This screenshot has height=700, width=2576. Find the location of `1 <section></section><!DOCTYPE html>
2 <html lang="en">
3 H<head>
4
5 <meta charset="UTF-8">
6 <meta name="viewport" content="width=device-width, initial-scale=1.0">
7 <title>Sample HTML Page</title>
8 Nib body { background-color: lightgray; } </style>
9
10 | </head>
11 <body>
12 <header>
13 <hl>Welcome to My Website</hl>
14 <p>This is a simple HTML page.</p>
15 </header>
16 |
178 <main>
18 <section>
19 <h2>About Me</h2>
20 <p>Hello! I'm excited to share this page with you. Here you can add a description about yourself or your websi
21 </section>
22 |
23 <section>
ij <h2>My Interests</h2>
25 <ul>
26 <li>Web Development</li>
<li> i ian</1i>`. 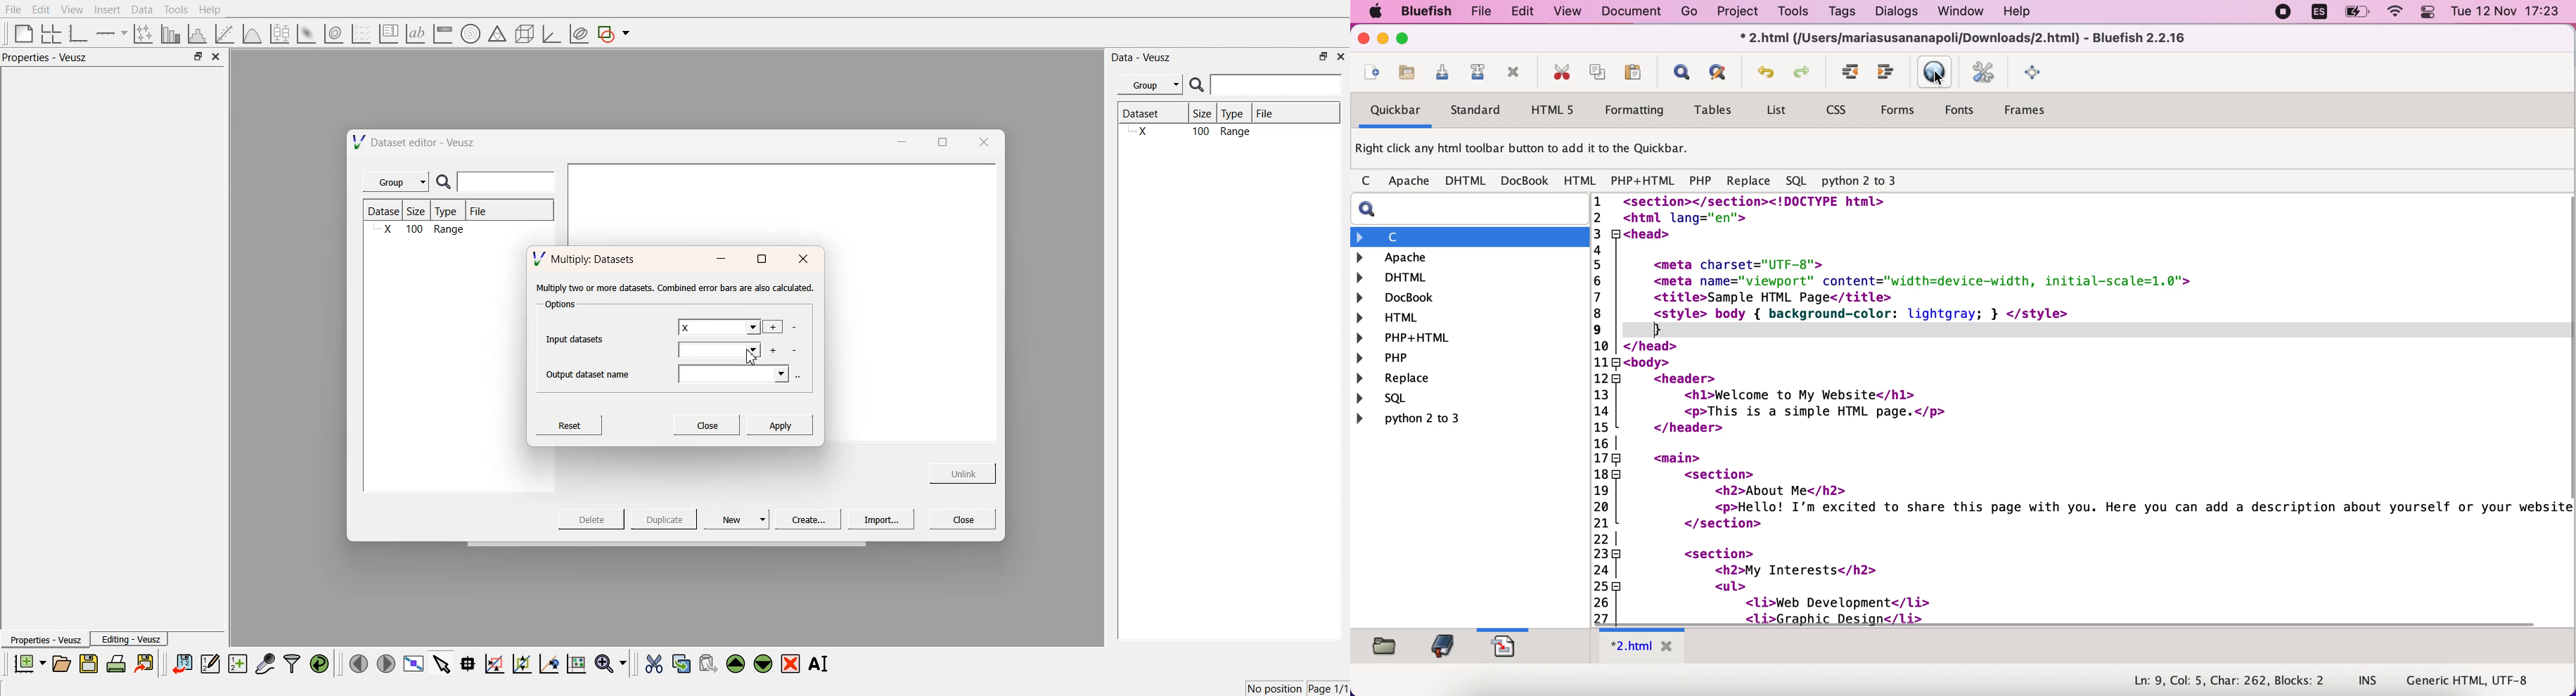

1 <section></section><!DOCTYPE html>
2 <html lang="en">
3 H<head>
4
5 <meta charset="UTF-8">
6 <meta name="viewport" content="width=device-width, initial-scale=1.0">
7 <title>Sample HTML Page</title>
8 Nib body { background-color: lightgray; } </style>
9
10 | </head>
11 <body>
12 <header>
13 <hl>Welcome to My Website</hl>
14 <p>This is a simple HTML page.</p>
15 </header>
16 |
178 <main>
18 <section>
19 <h2>About Me</h2>
20 <p>Hello! I'm excited to share this page with you. Here you can add a description about yourself or your websi
21 </section>
22 |
23 <section>
ij <h2>My Interests</h2>
25 <ul>
26 <li>Web Development</li>
<li> i ian</1i> is located at coordinates (2073, 407).